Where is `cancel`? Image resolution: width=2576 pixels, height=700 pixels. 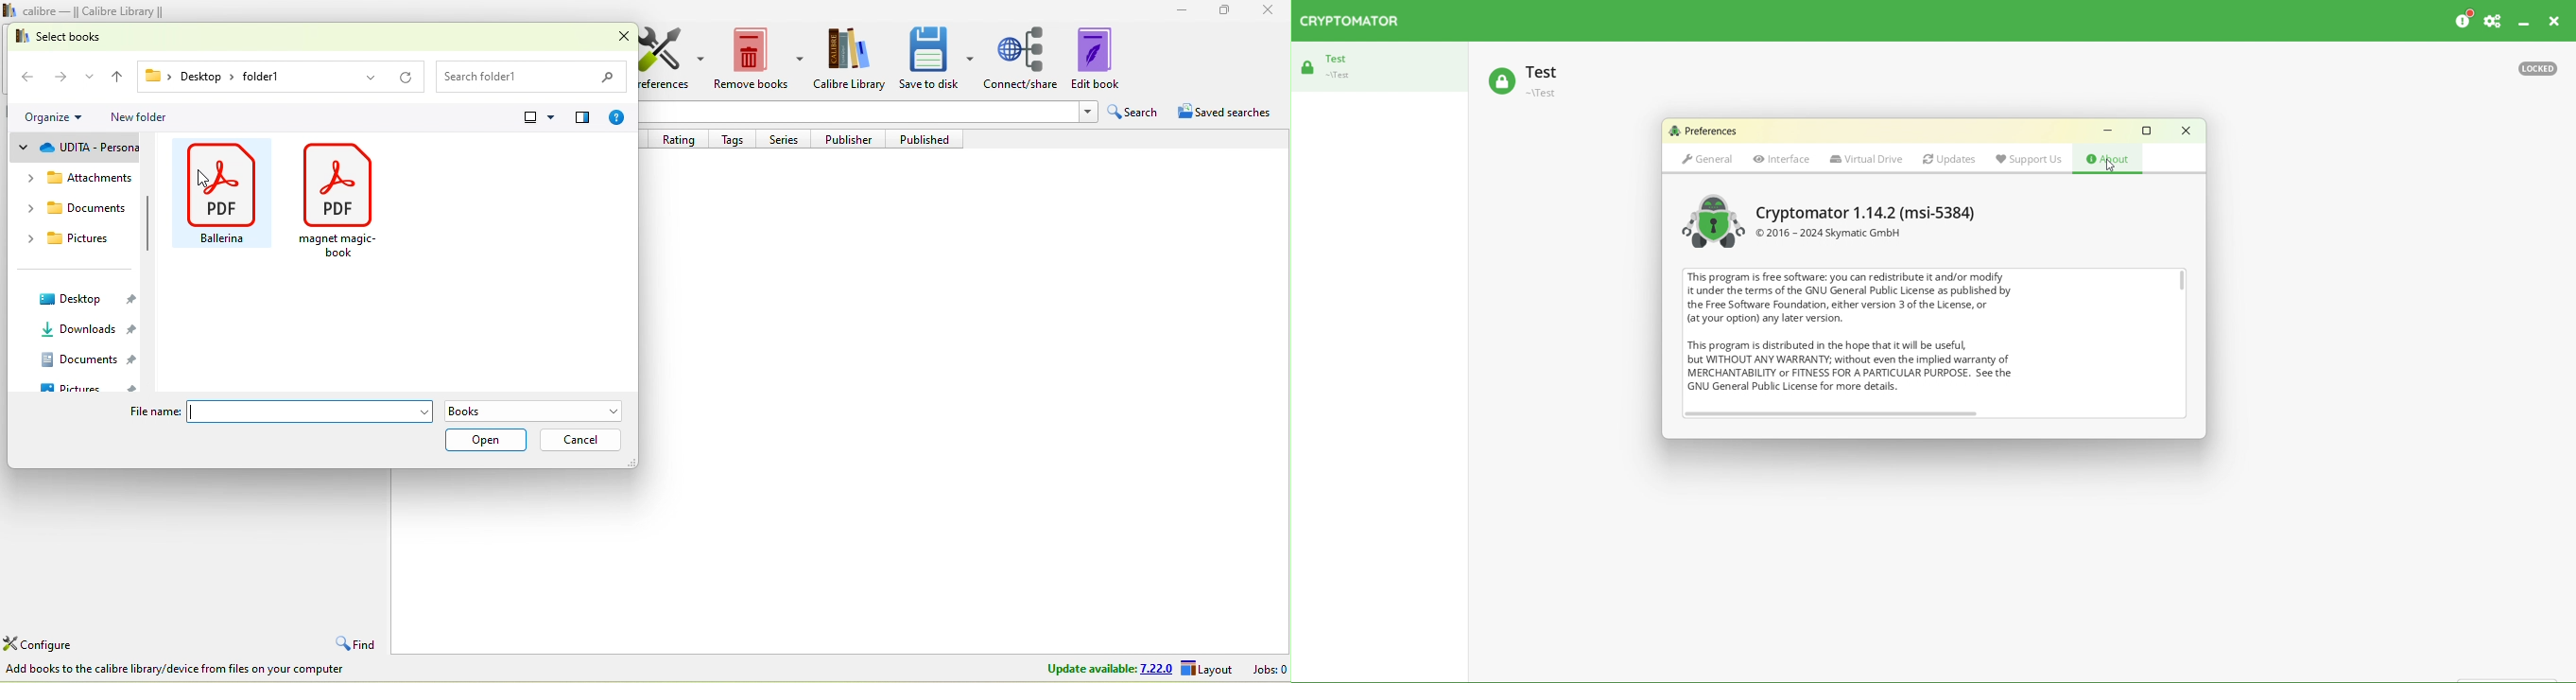 cancel is located at coordinates (579, 441).